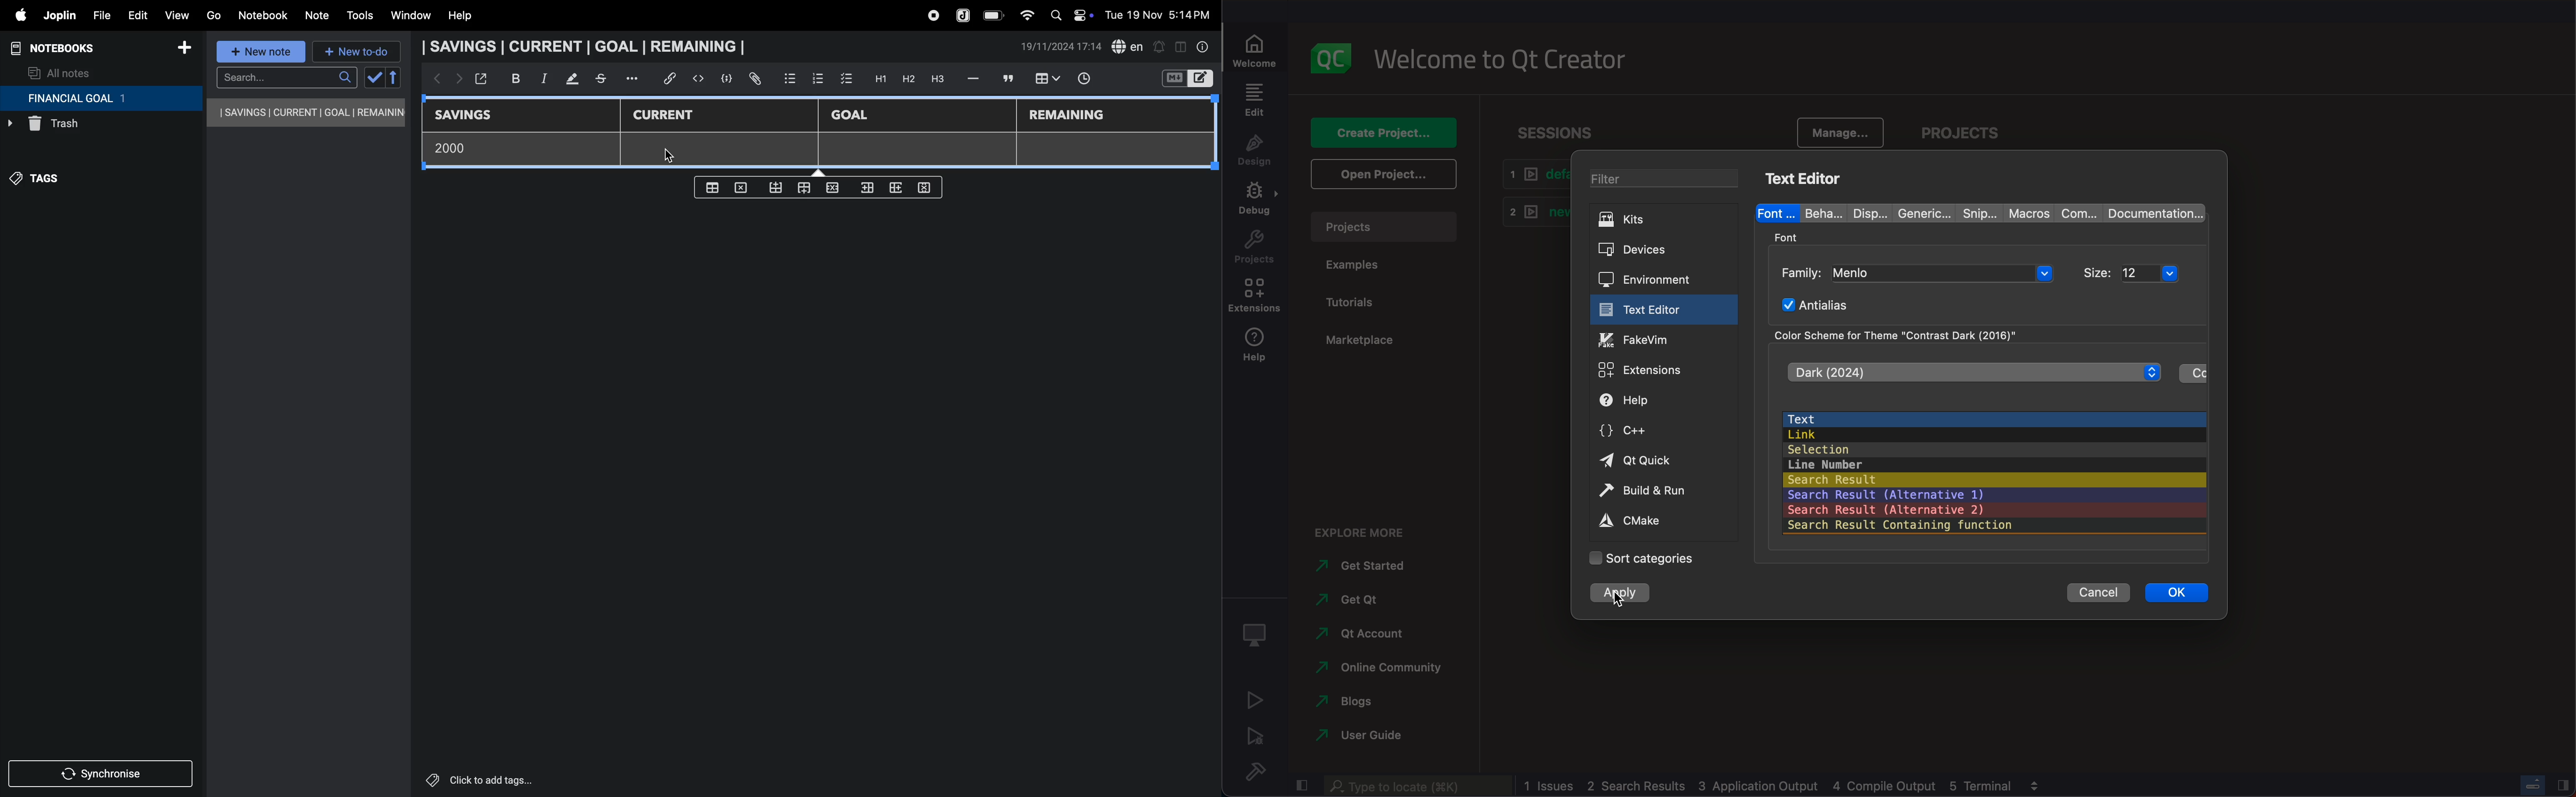  Describe the element at coordinates (1062, 47) in the screenshot. I see `date and time` at that location.